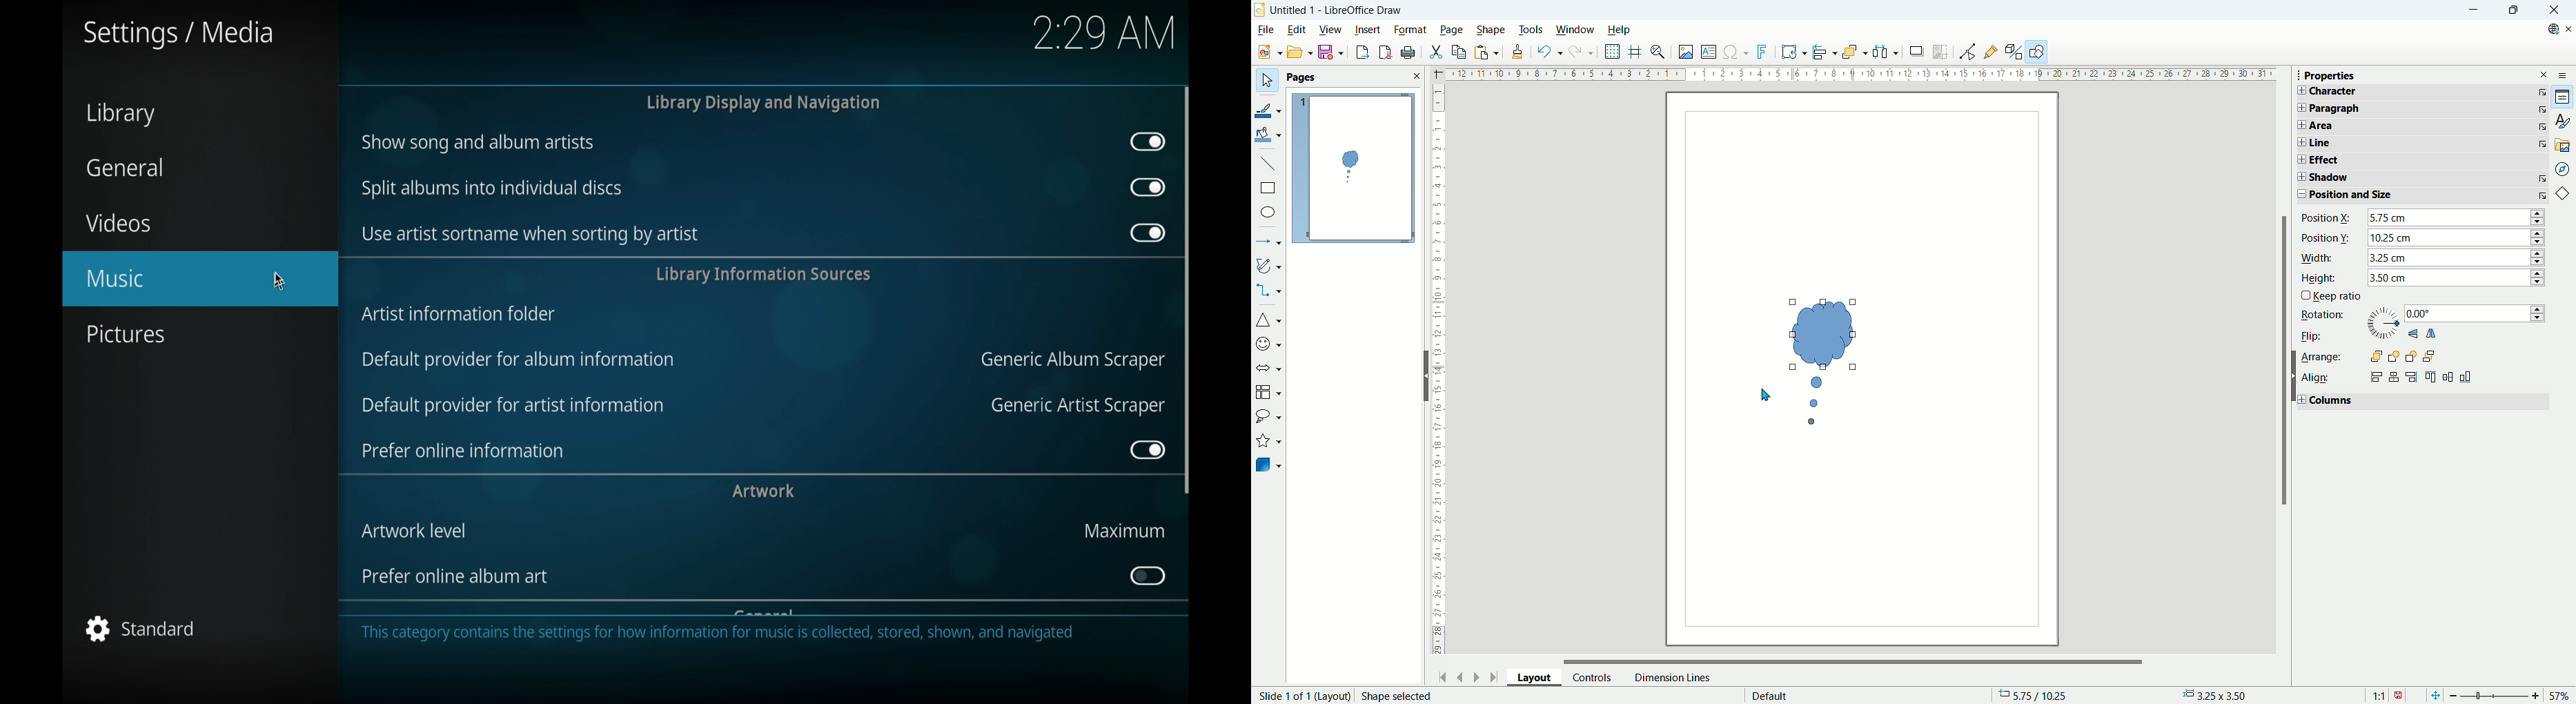 This screenshot has width=2576, height=728. I want to click on paste, so click(1486, 52).